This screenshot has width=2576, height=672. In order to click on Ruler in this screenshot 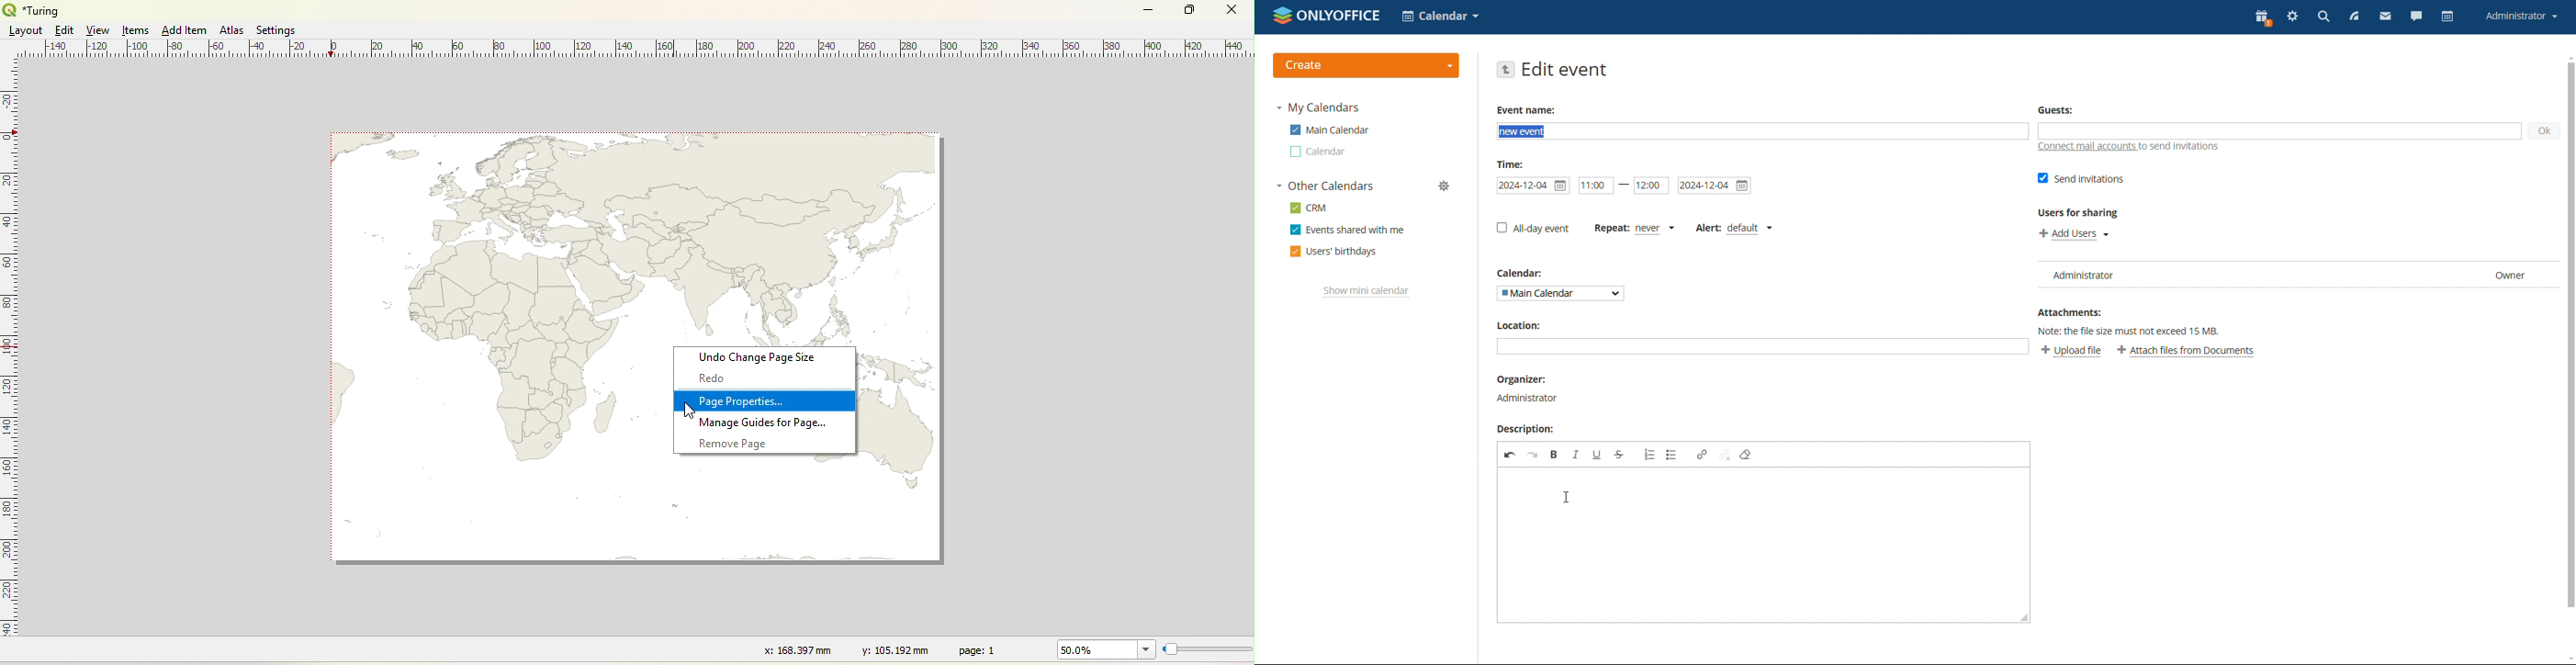, I will do `click(637, 50)`.